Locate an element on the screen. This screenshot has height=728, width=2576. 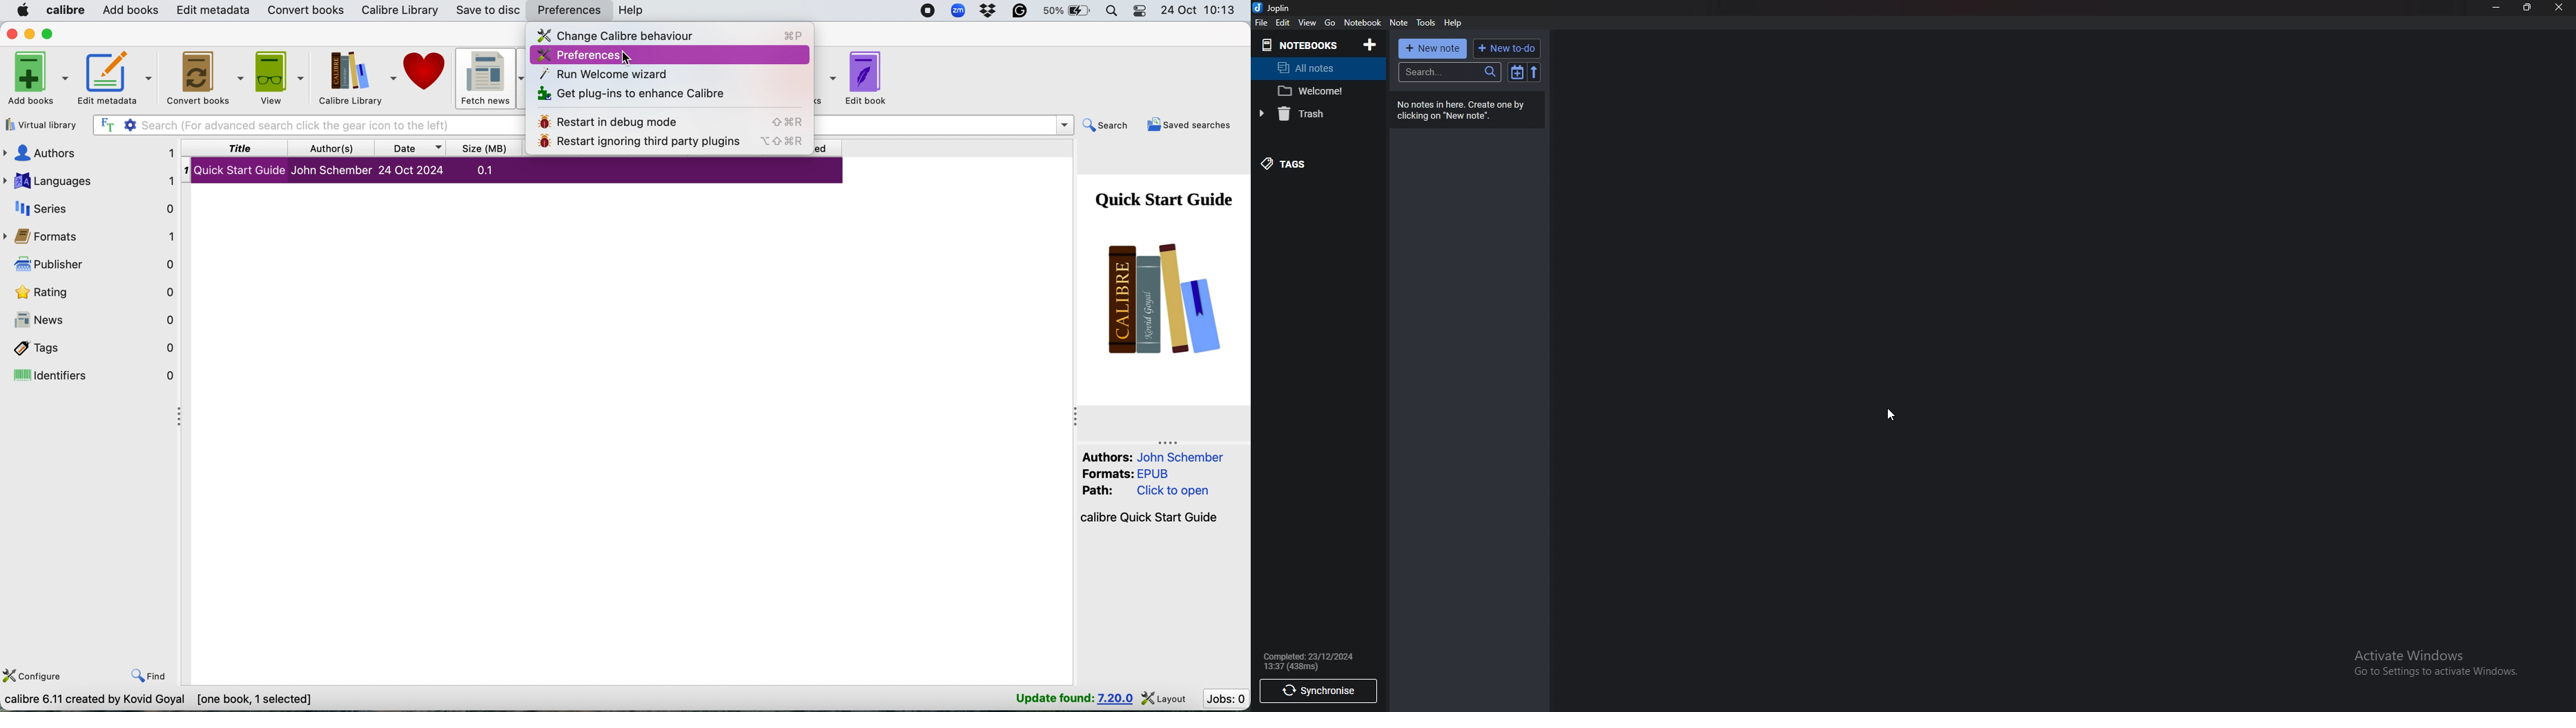
formats is located at coordinates (94, 237).